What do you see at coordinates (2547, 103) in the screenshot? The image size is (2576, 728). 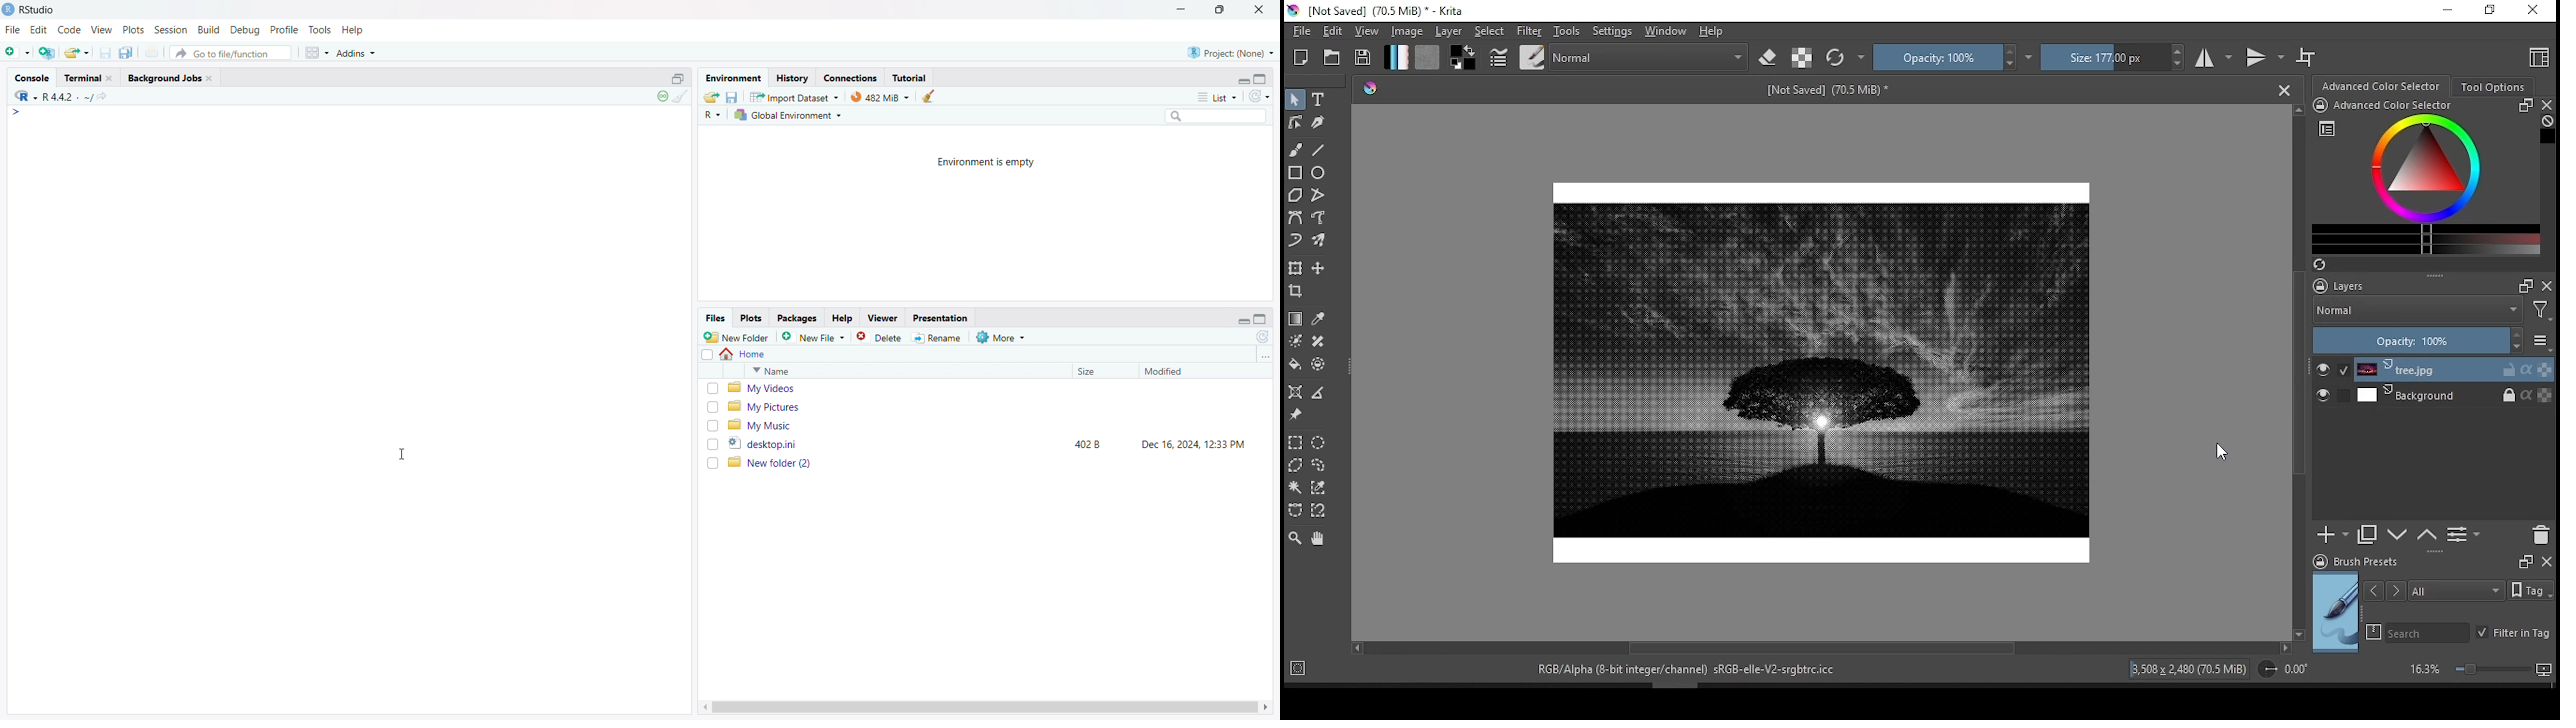 I see `close docker` at bounding box center [2547, 103].